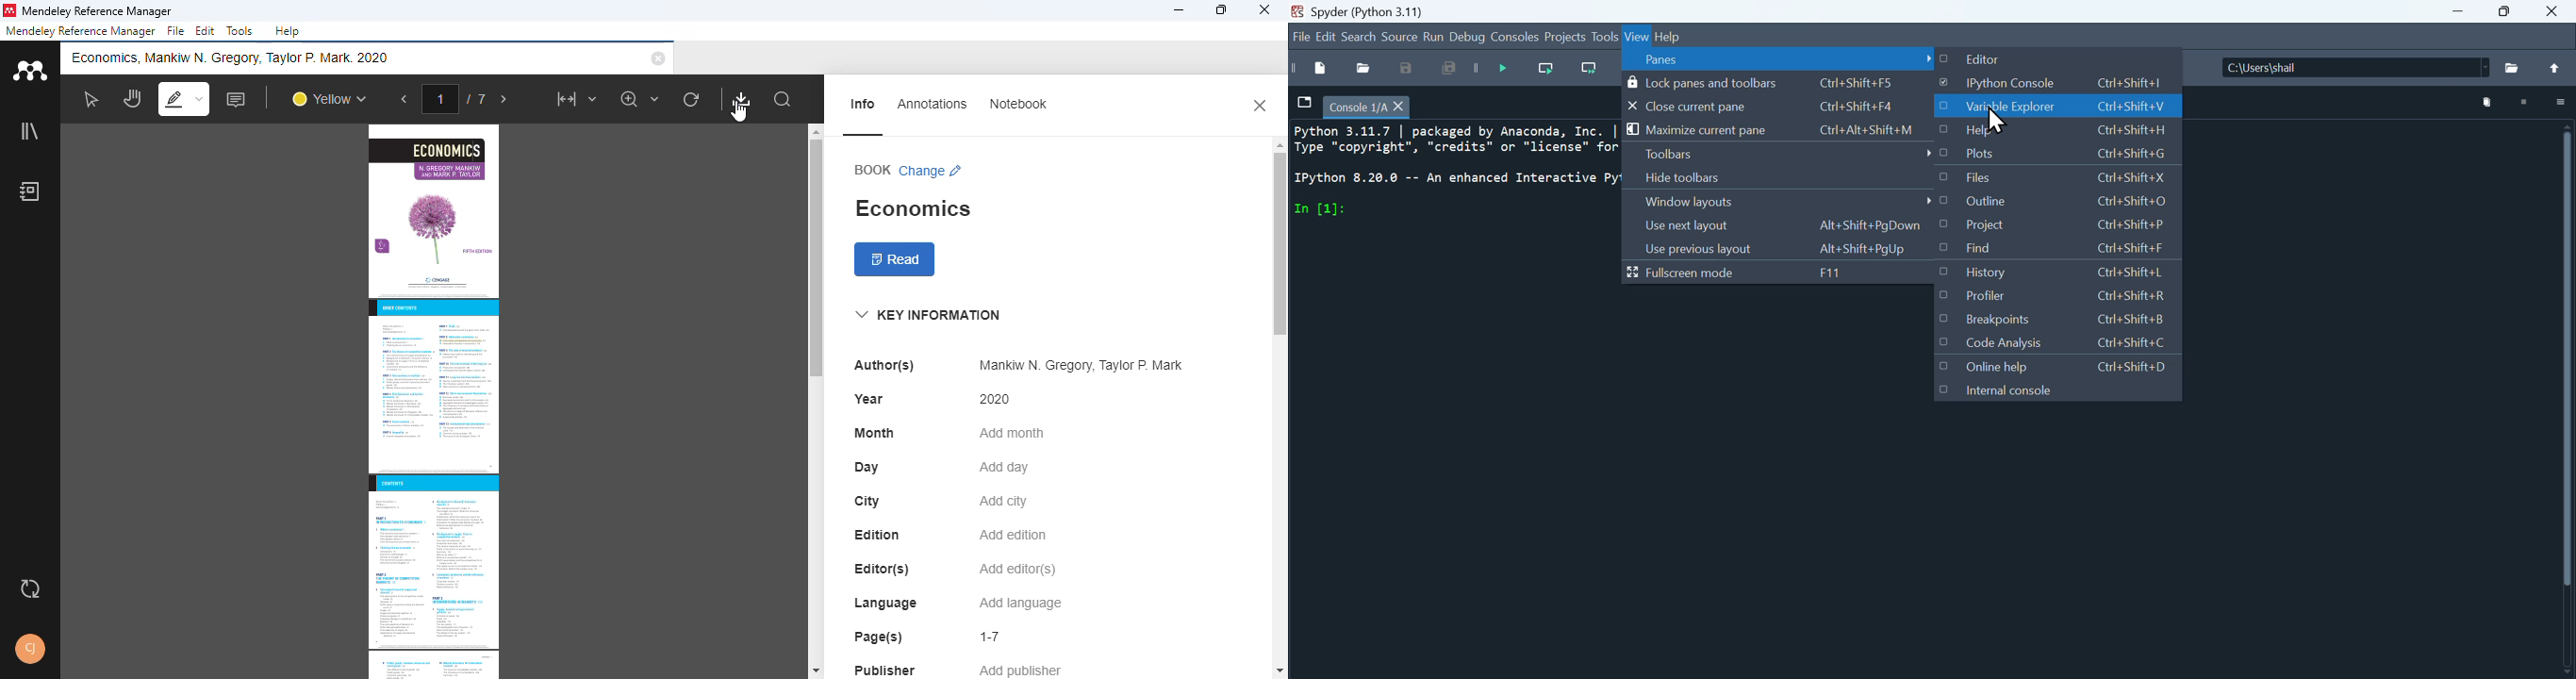  What do you see at coordinates (1364, 66) in the screenshot?
I see `open file` at bounding box center [1364, 66].